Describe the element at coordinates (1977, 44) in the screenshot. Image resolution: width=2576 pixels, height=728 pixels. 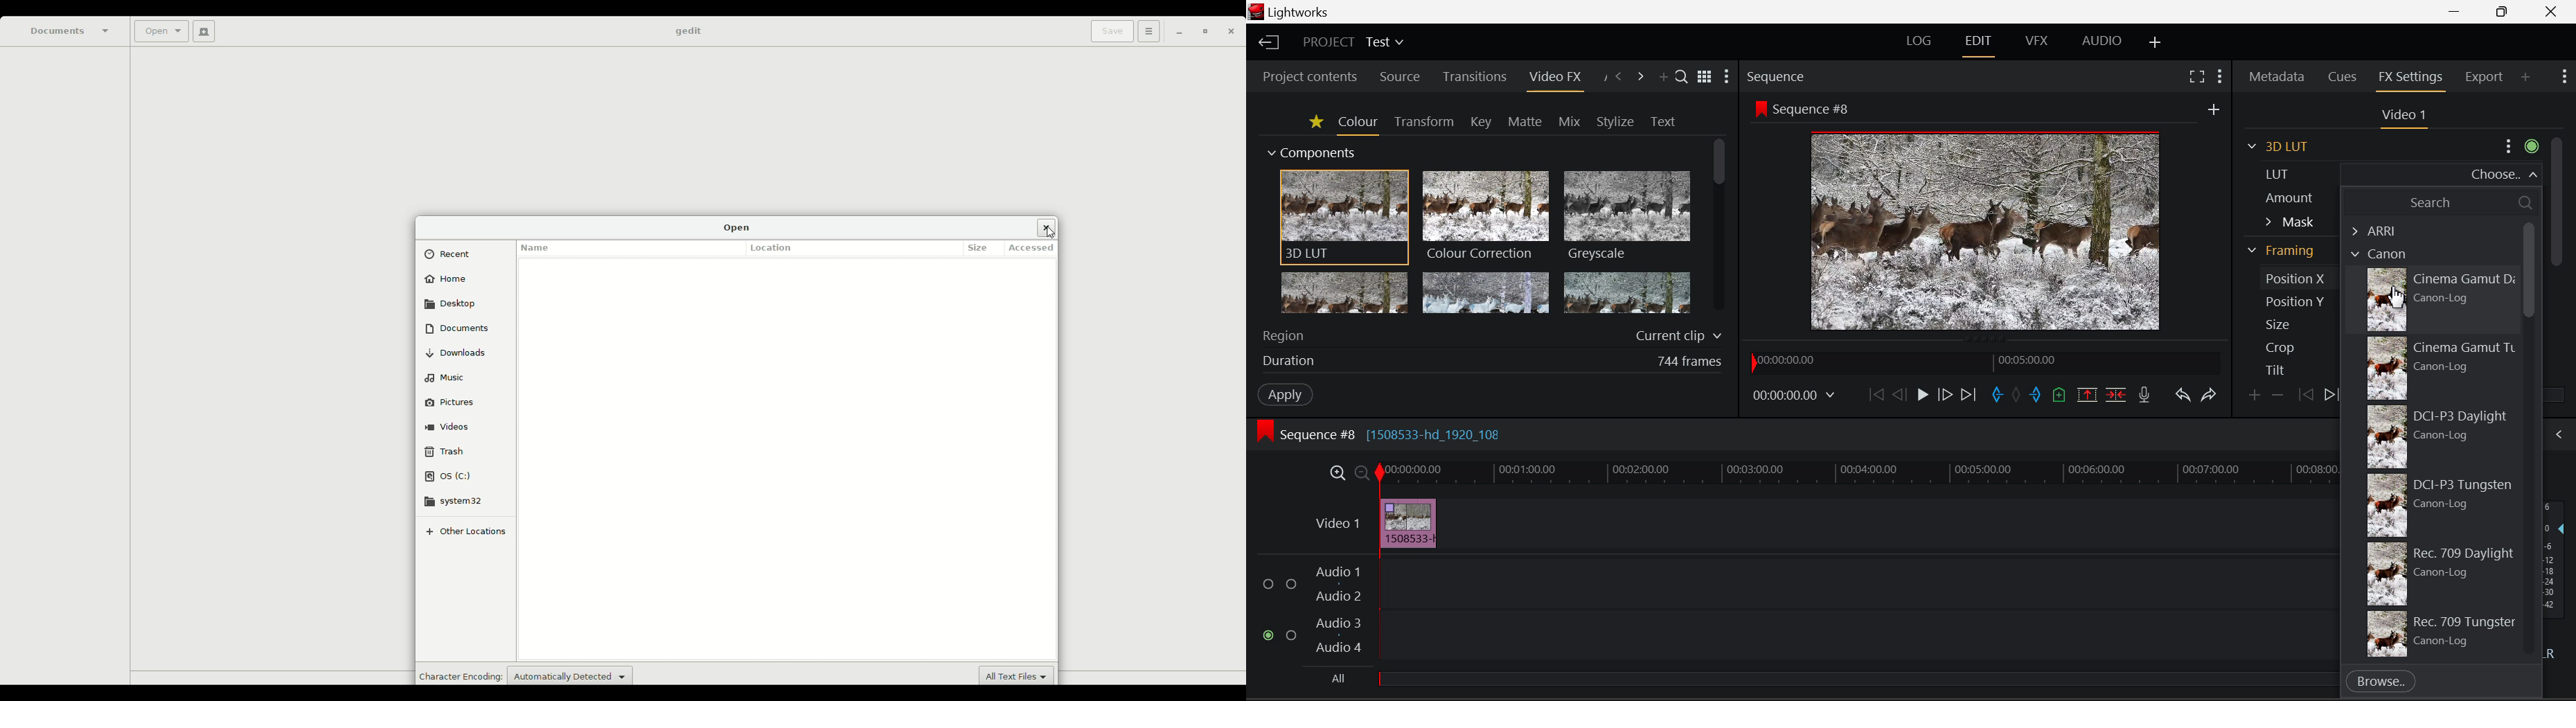
I see `EDIT Layout` at that location.